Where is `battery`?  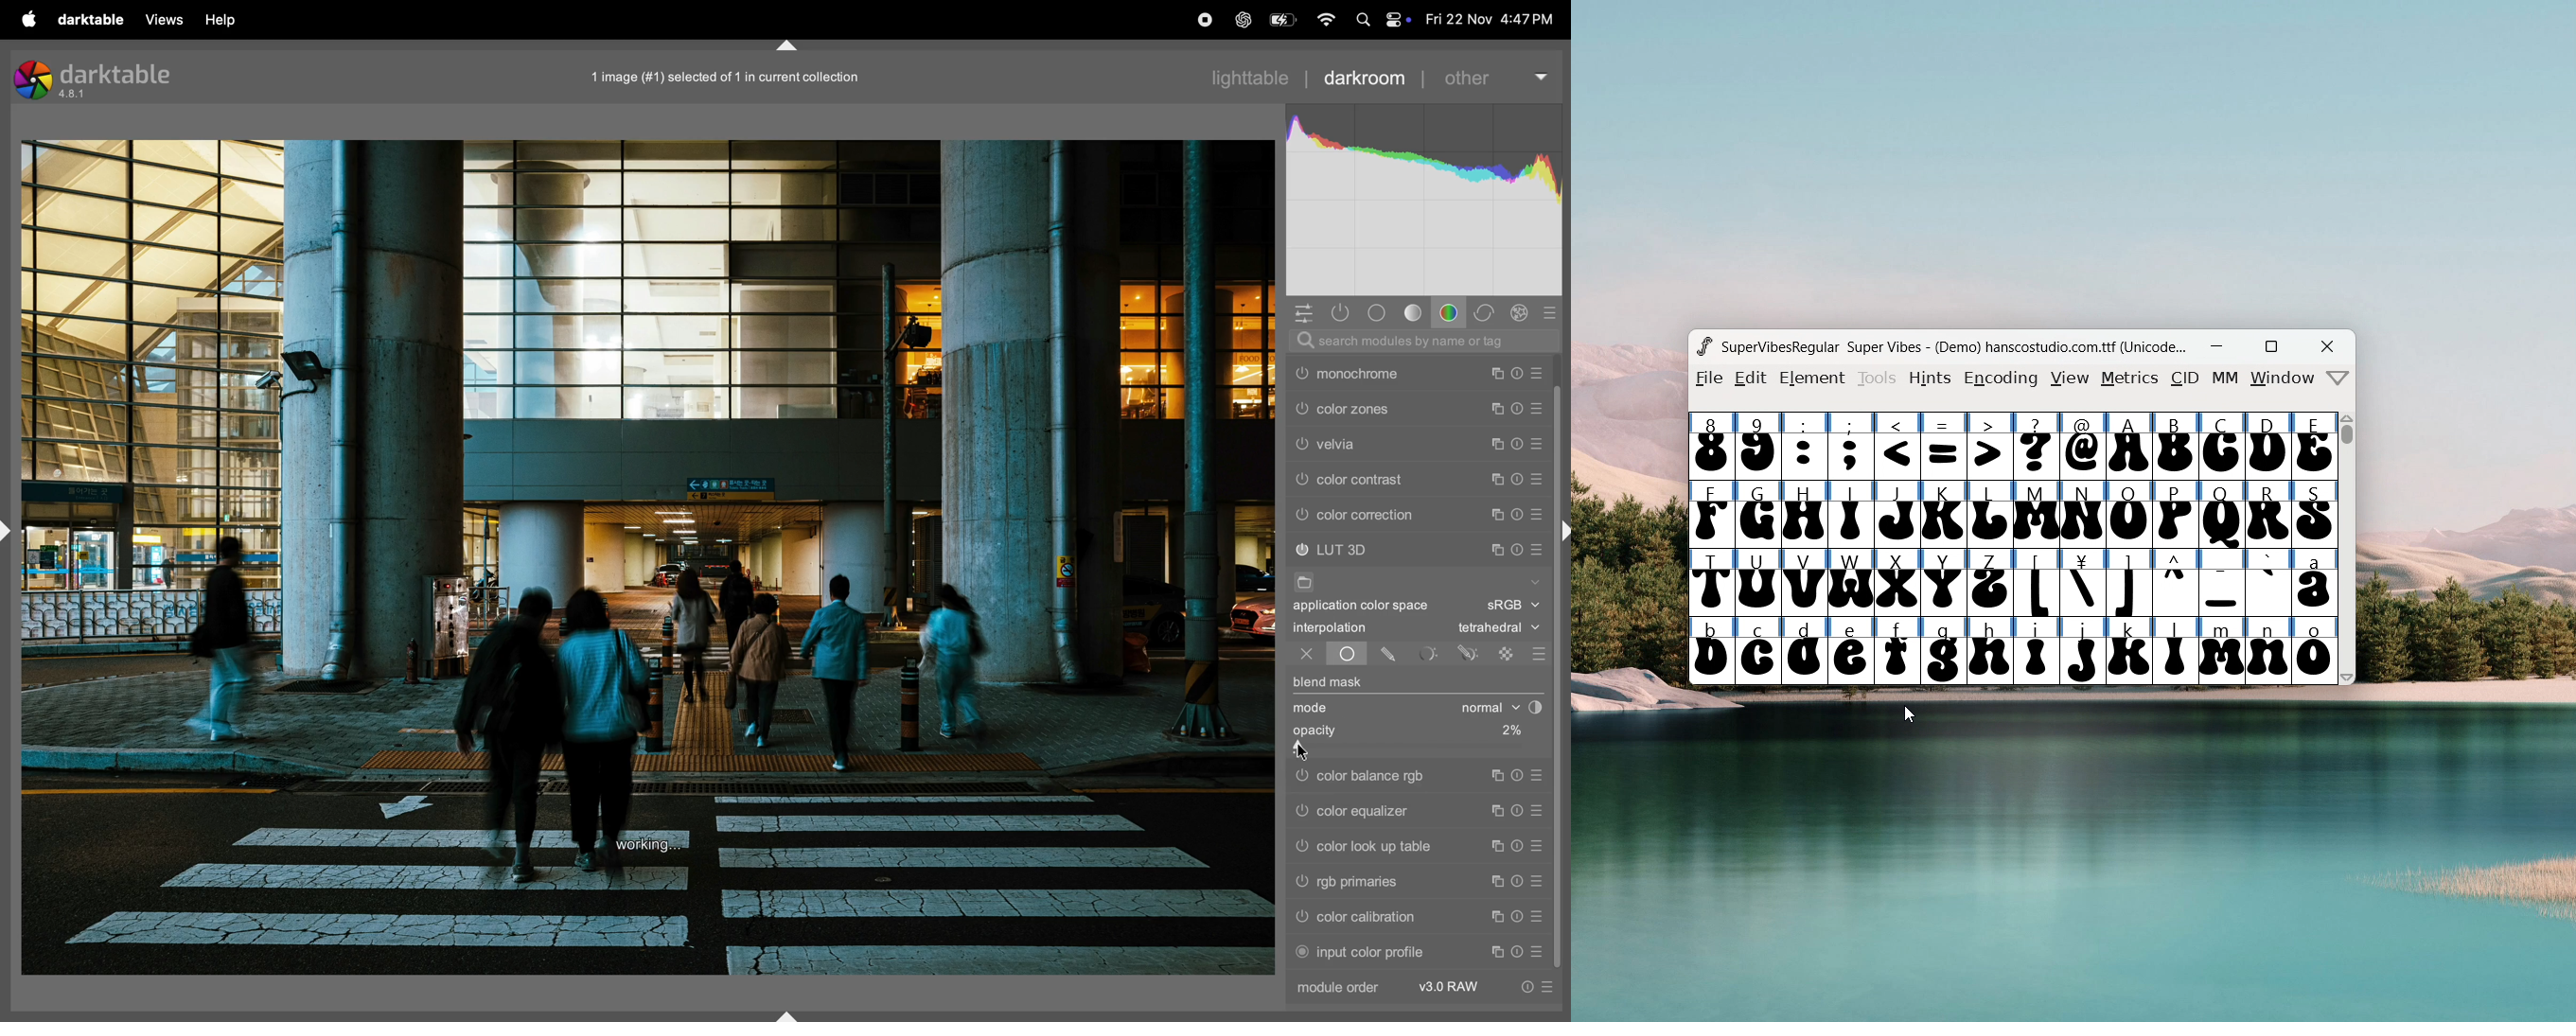 battery is located at coordinates (1279, 22).